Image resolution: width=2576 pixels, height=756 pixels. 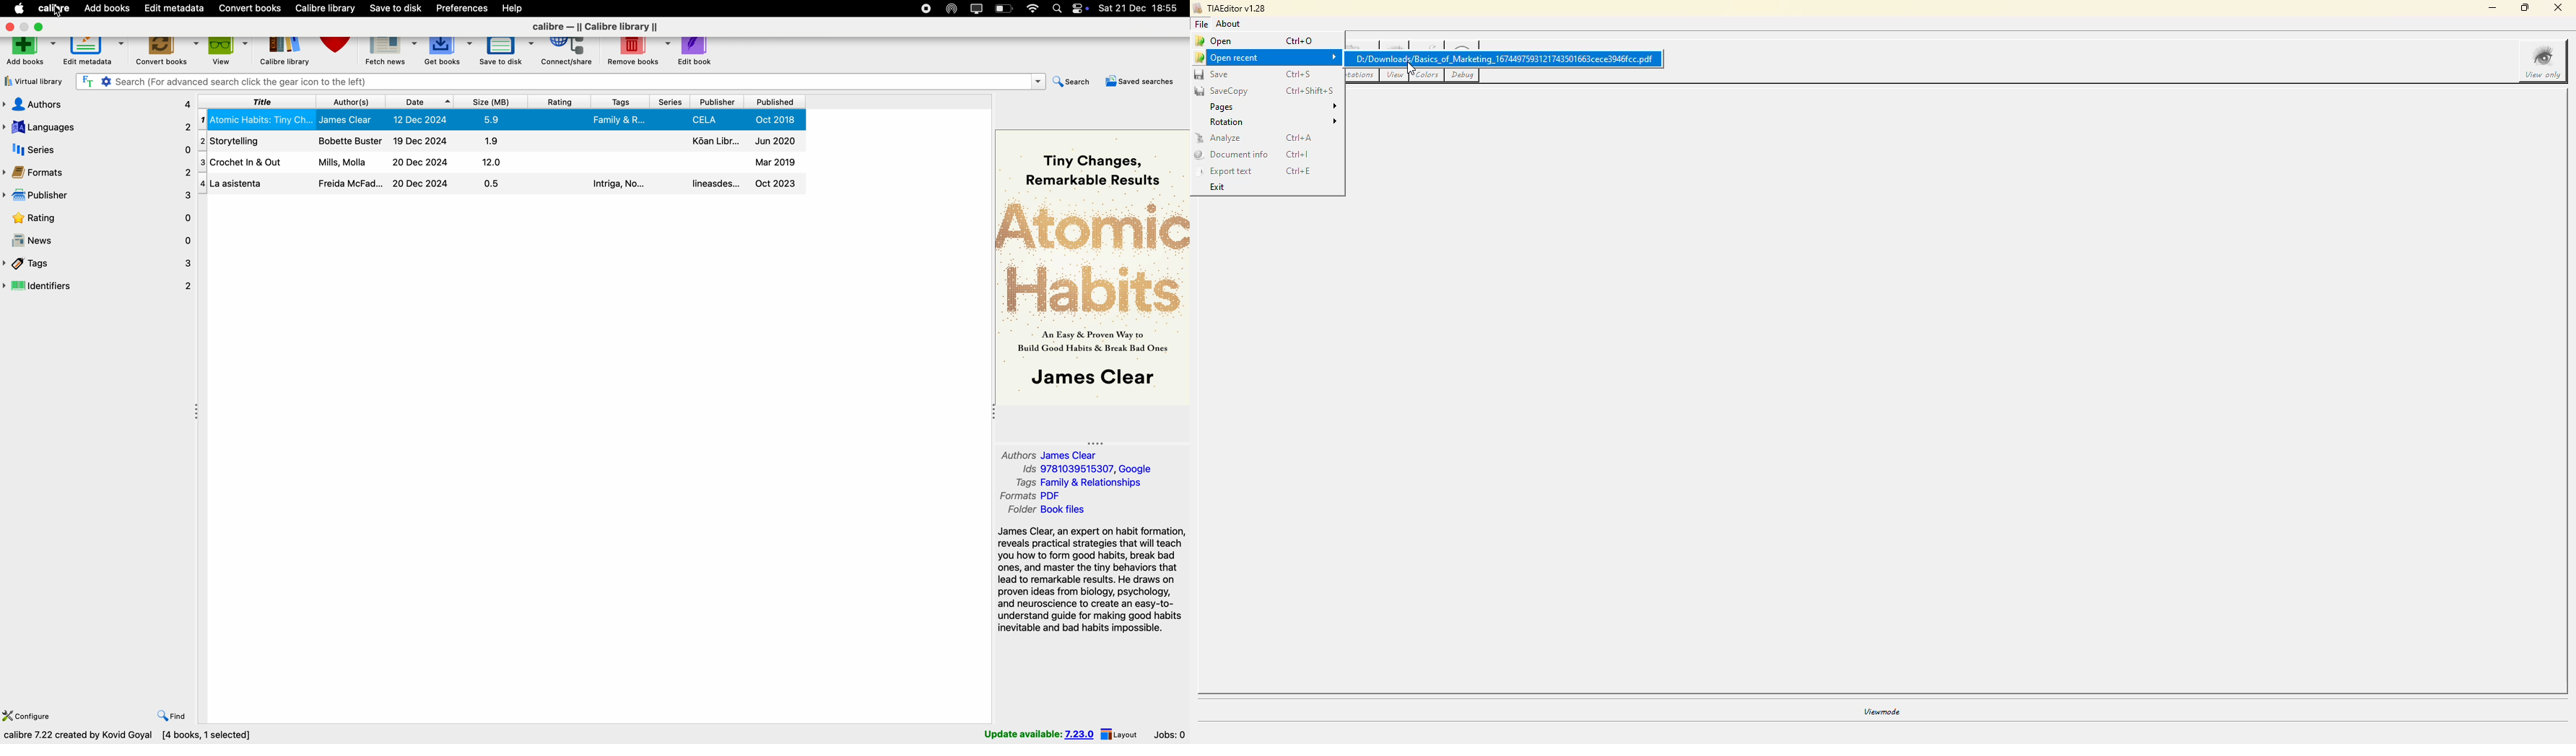 What do you see at coordinates (447, 52) in the screenshot?
I see `get books` at bounding box center [447, 52].